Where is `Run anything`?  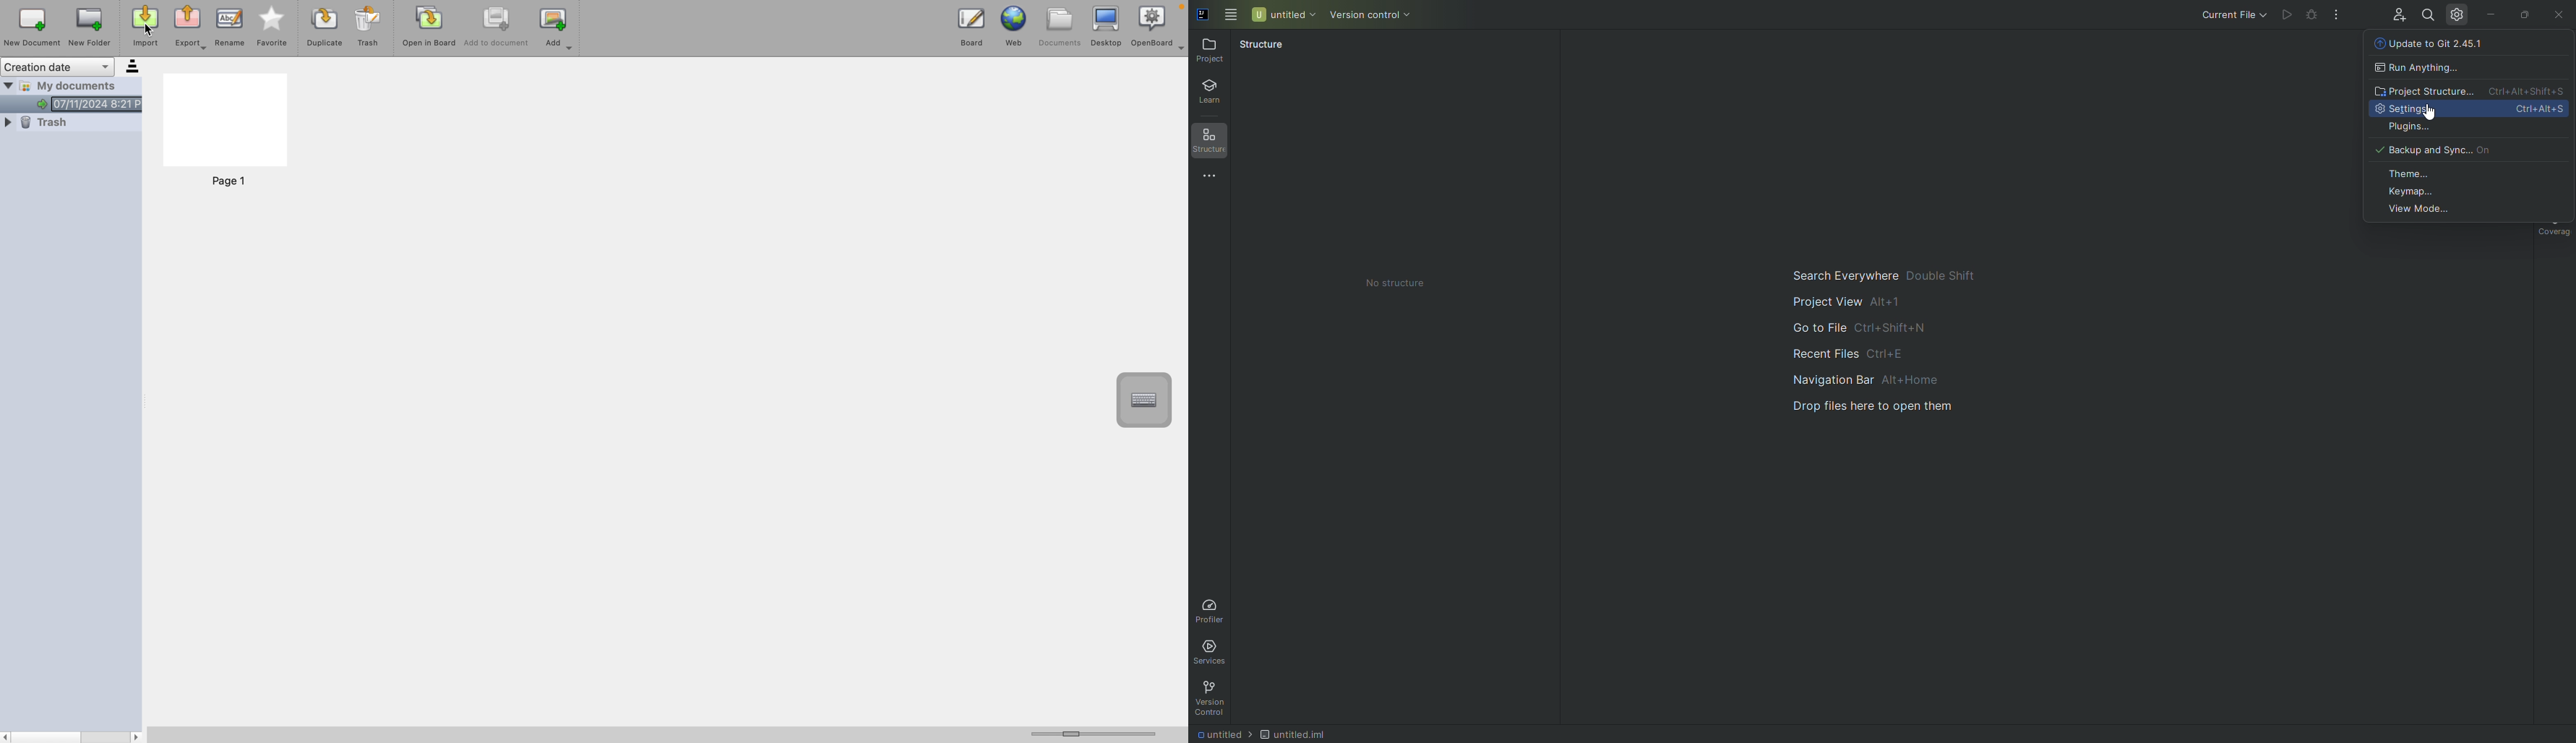 Run anything is located at coordinates (2467, 68).